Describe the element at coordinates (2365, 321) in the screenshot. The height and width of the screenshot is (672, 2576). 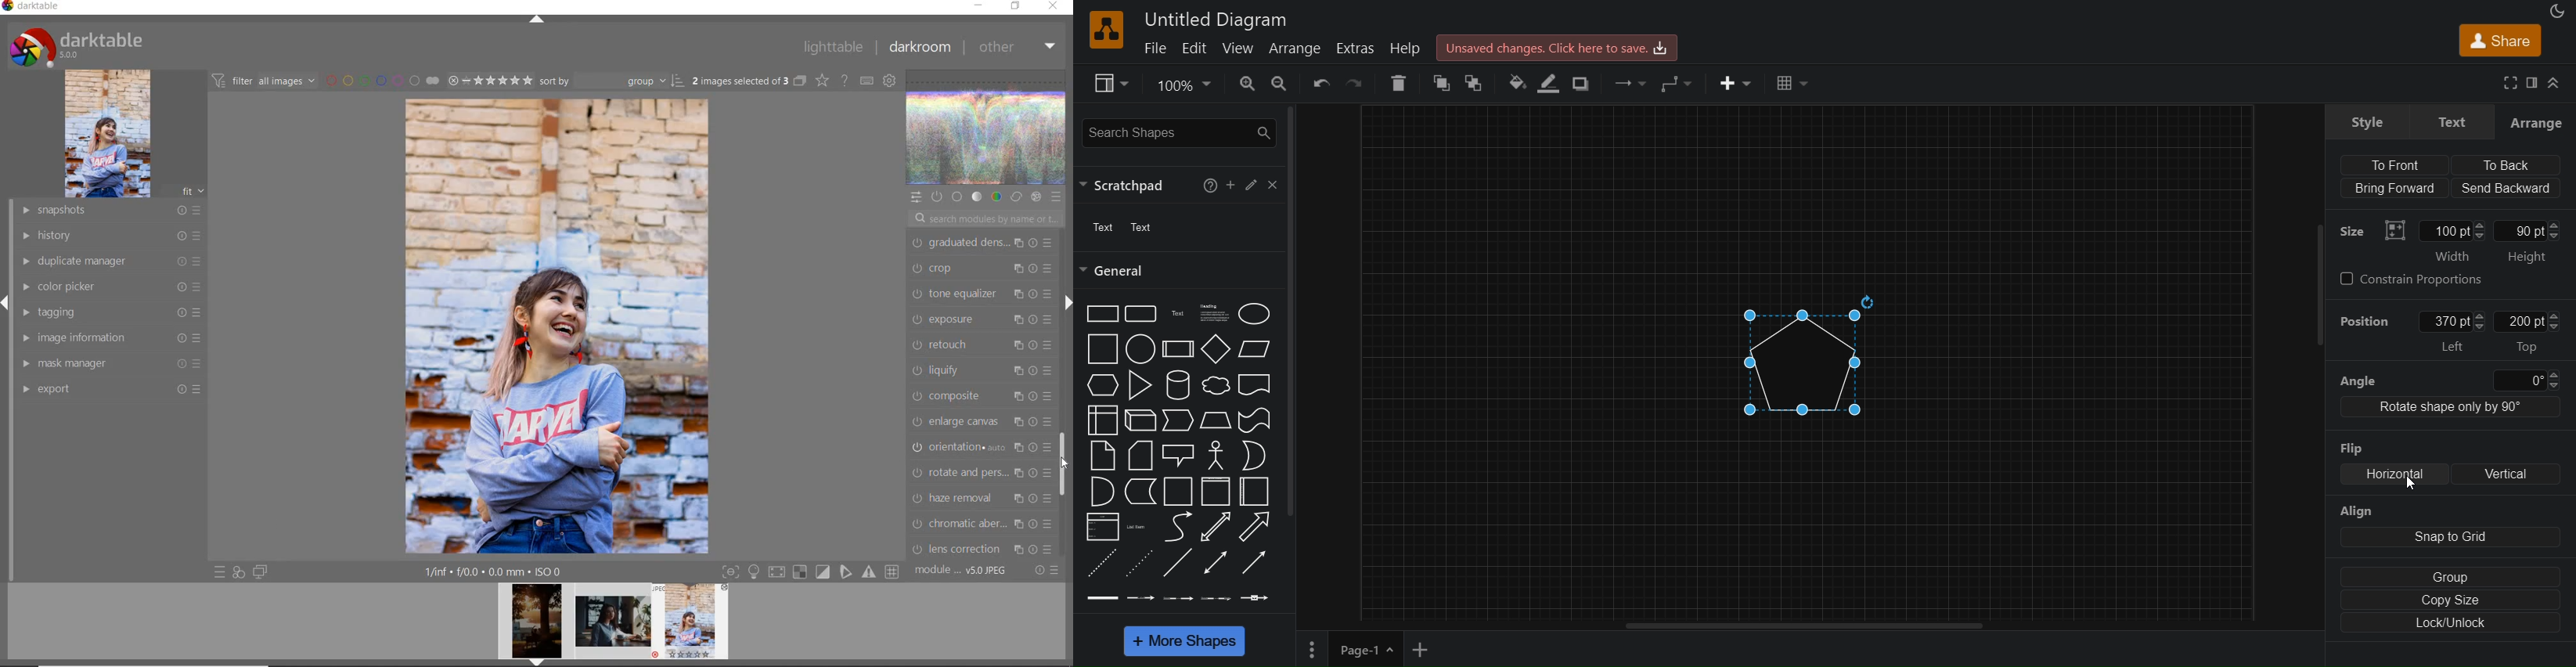
I see `position` at that location.